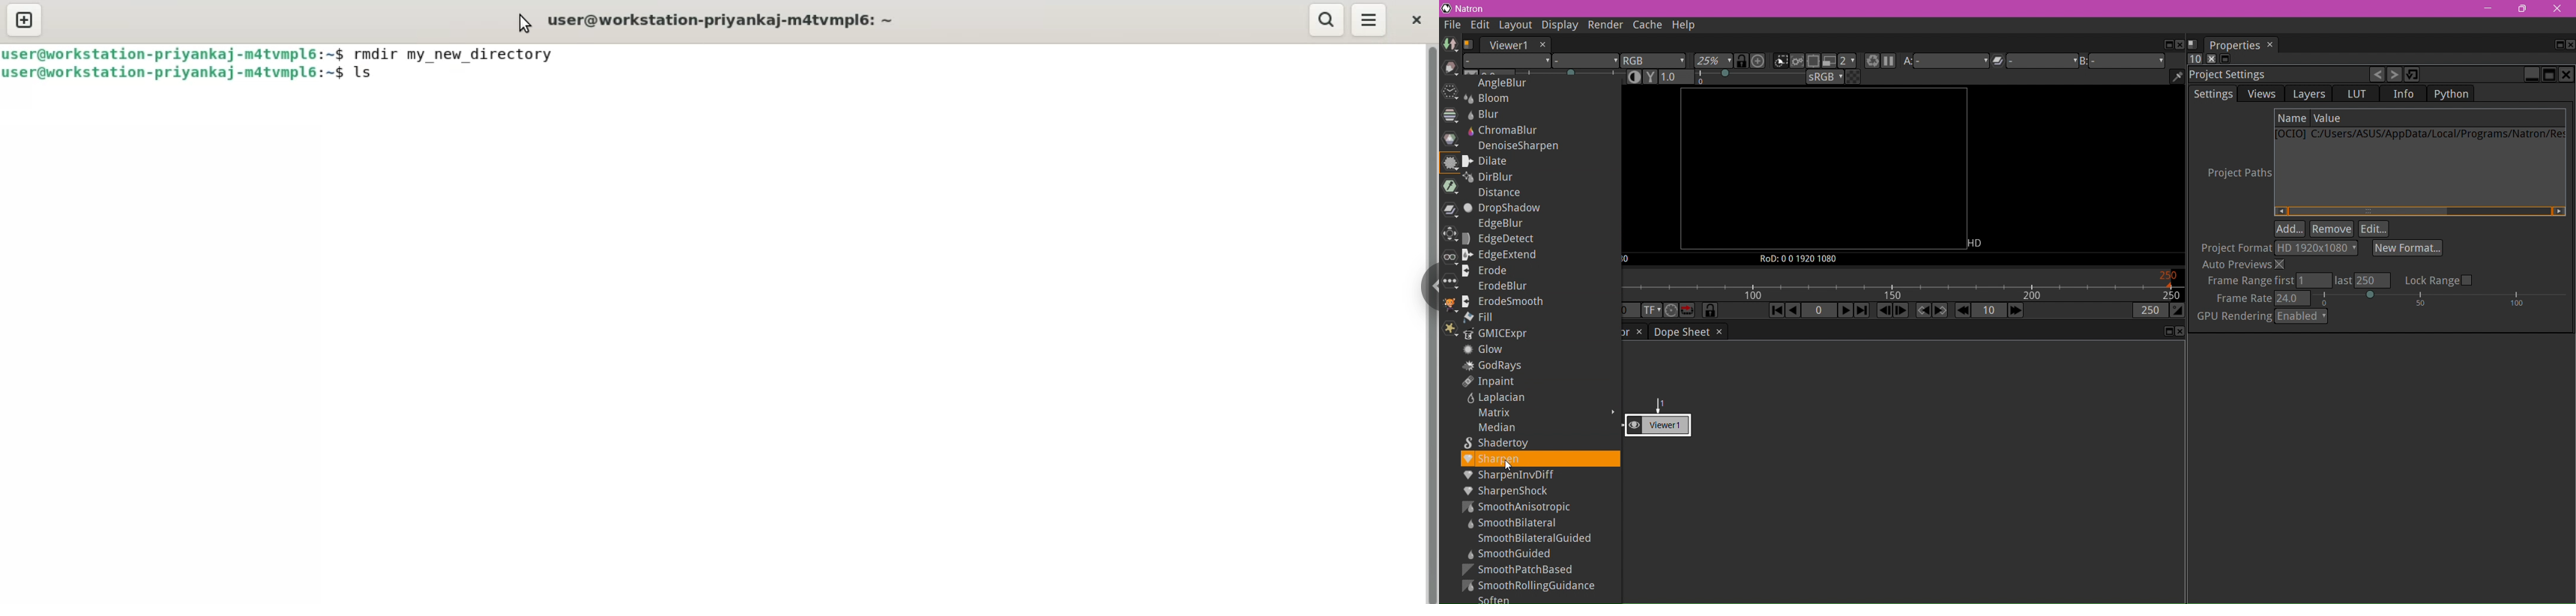  I want to click on EdgeExtend, so click(1504, 255).